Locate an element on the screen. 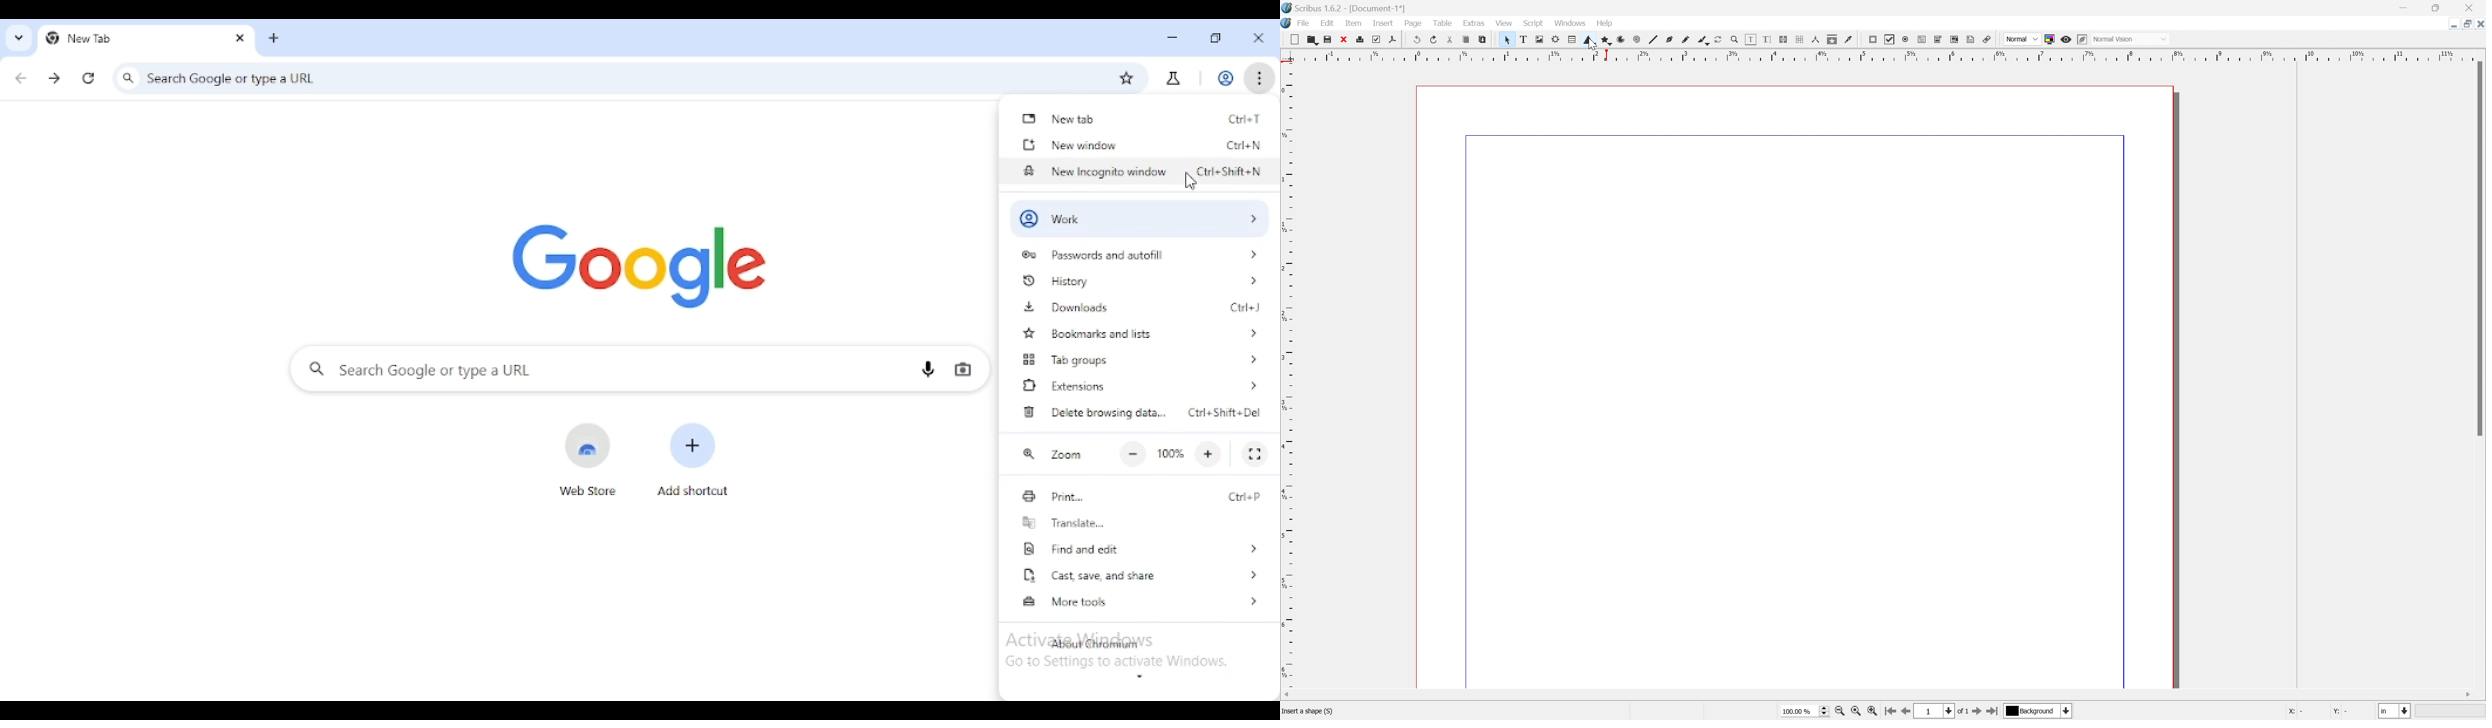  Copy is located at coordinates (1465, 39).